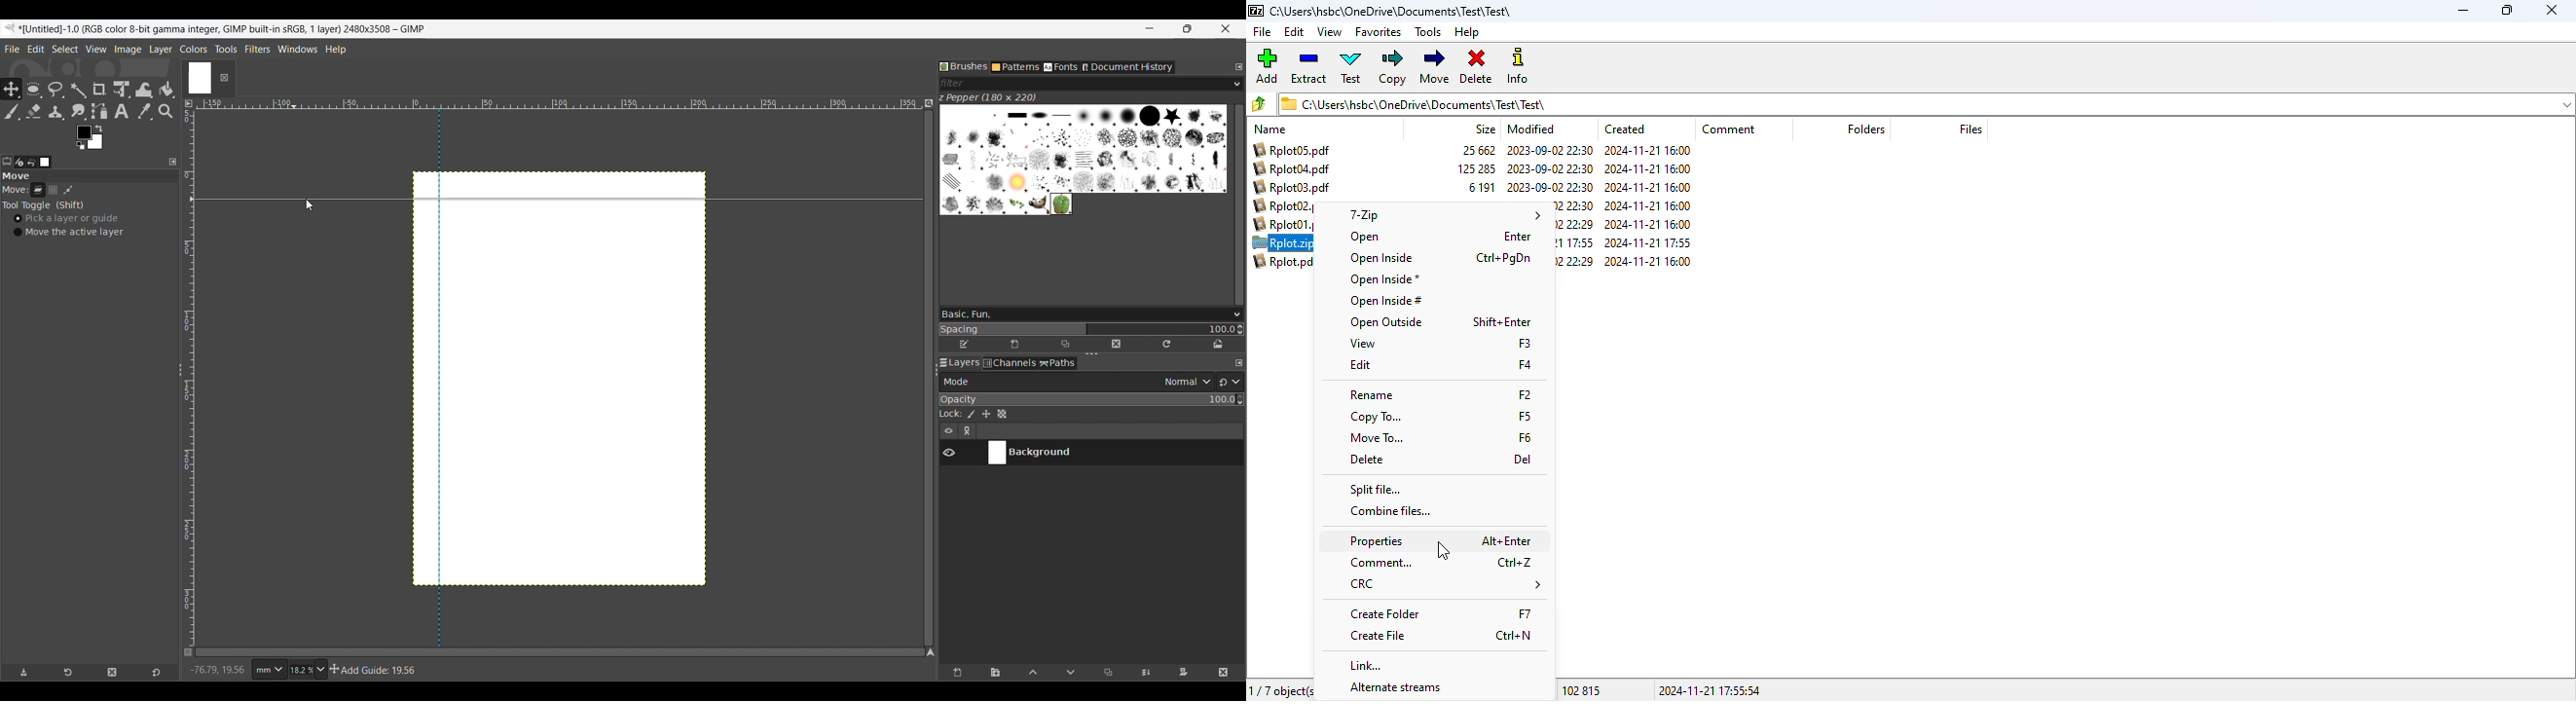  Describe the element at coordinates (32, 89) in the screenshot. I see `Ellipse select tool` at that location.